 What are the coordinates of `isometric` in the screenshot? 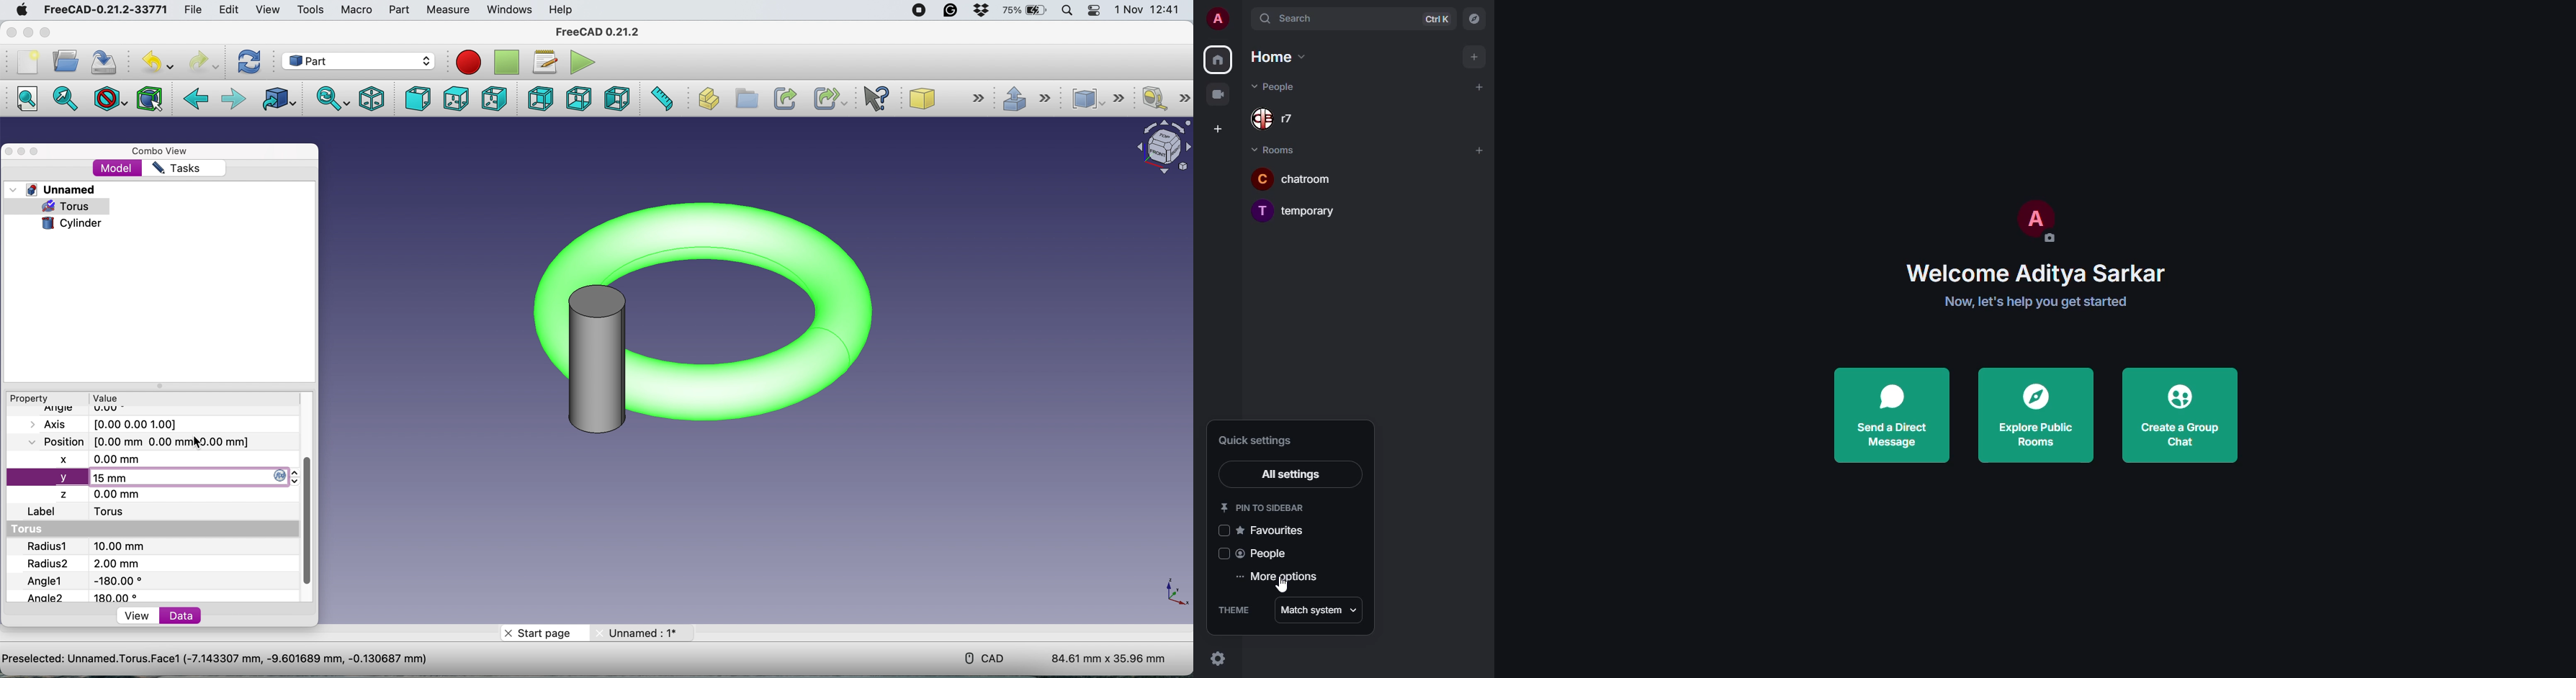 It's located at (374, 100).